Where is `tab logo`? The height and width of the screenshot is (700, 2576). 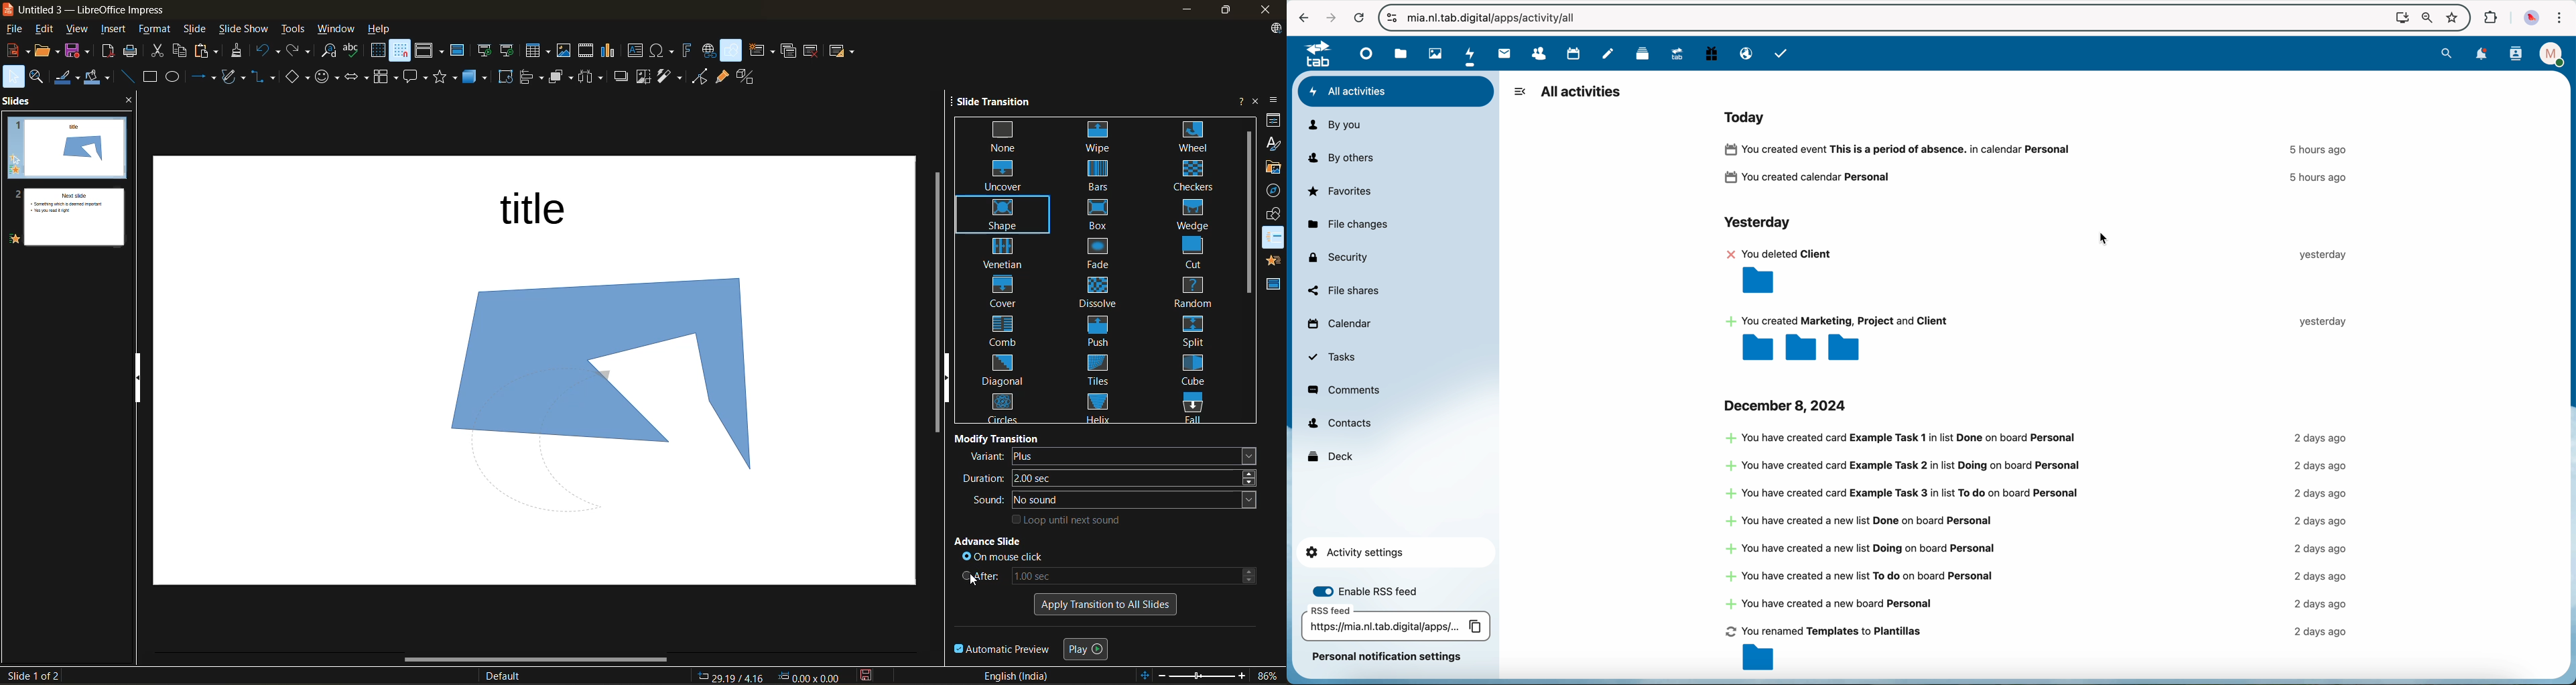
tab logo is located at coordinates (1313, 55).